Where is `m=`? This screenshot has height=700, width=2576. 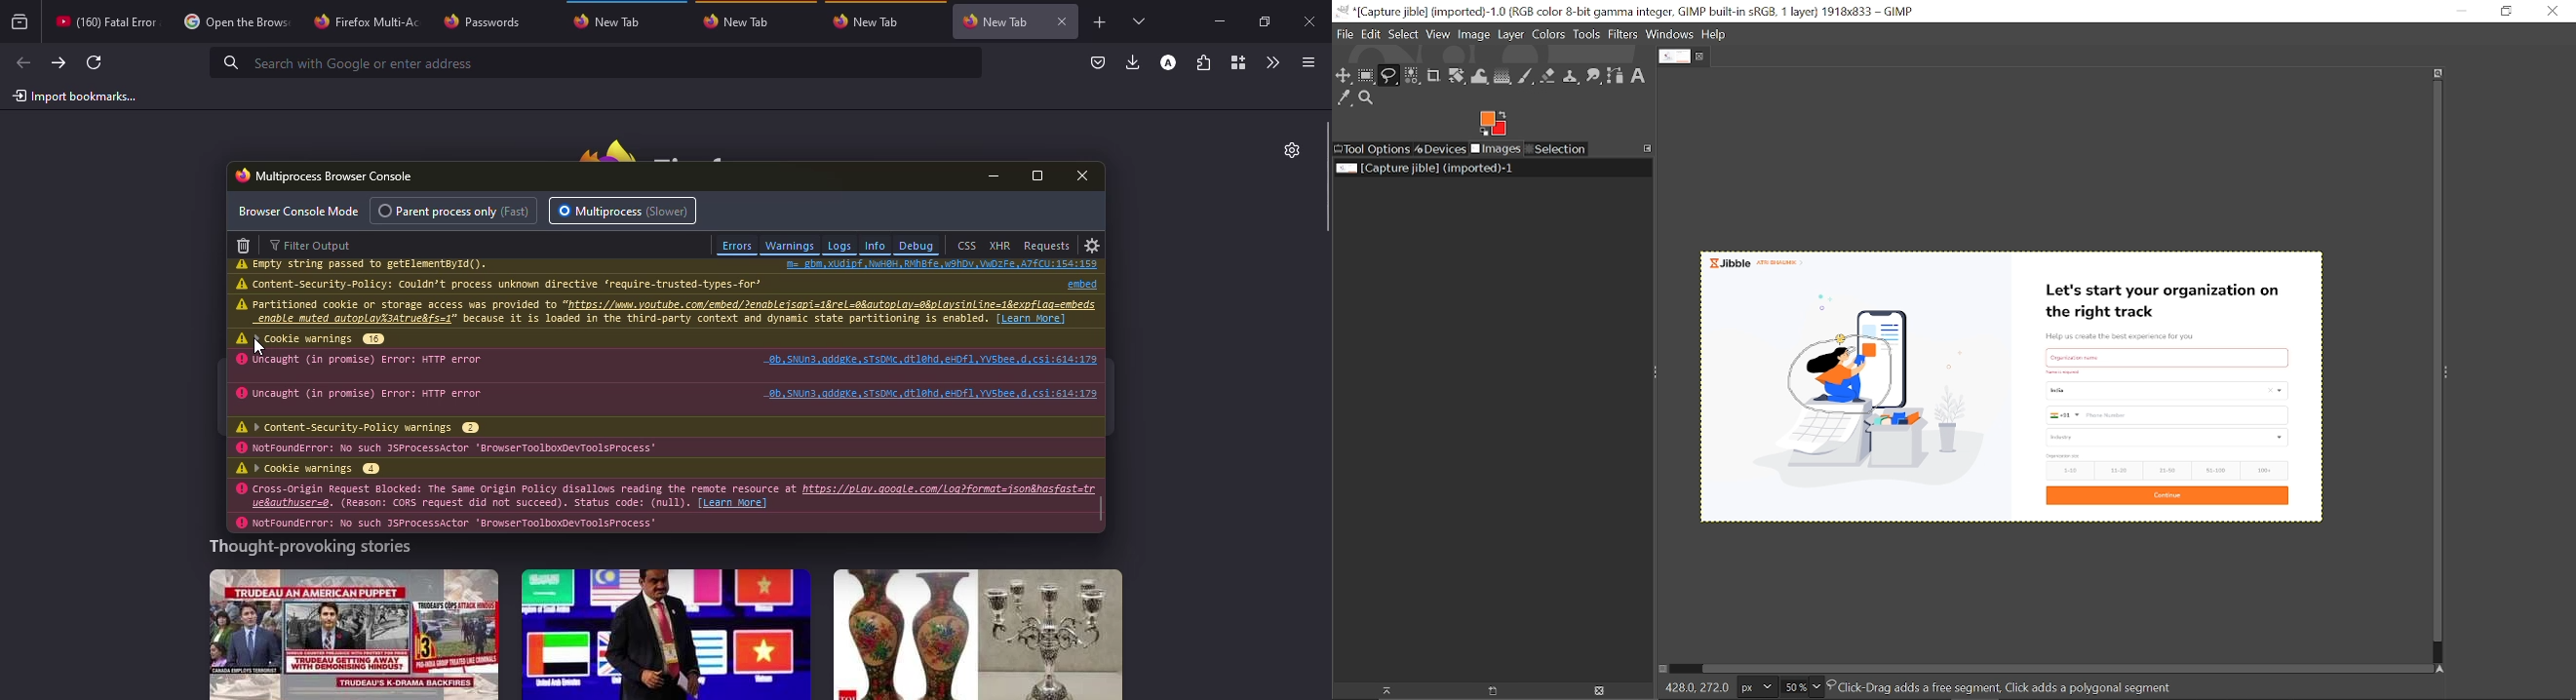 m= is located at coordinates (942, 264).